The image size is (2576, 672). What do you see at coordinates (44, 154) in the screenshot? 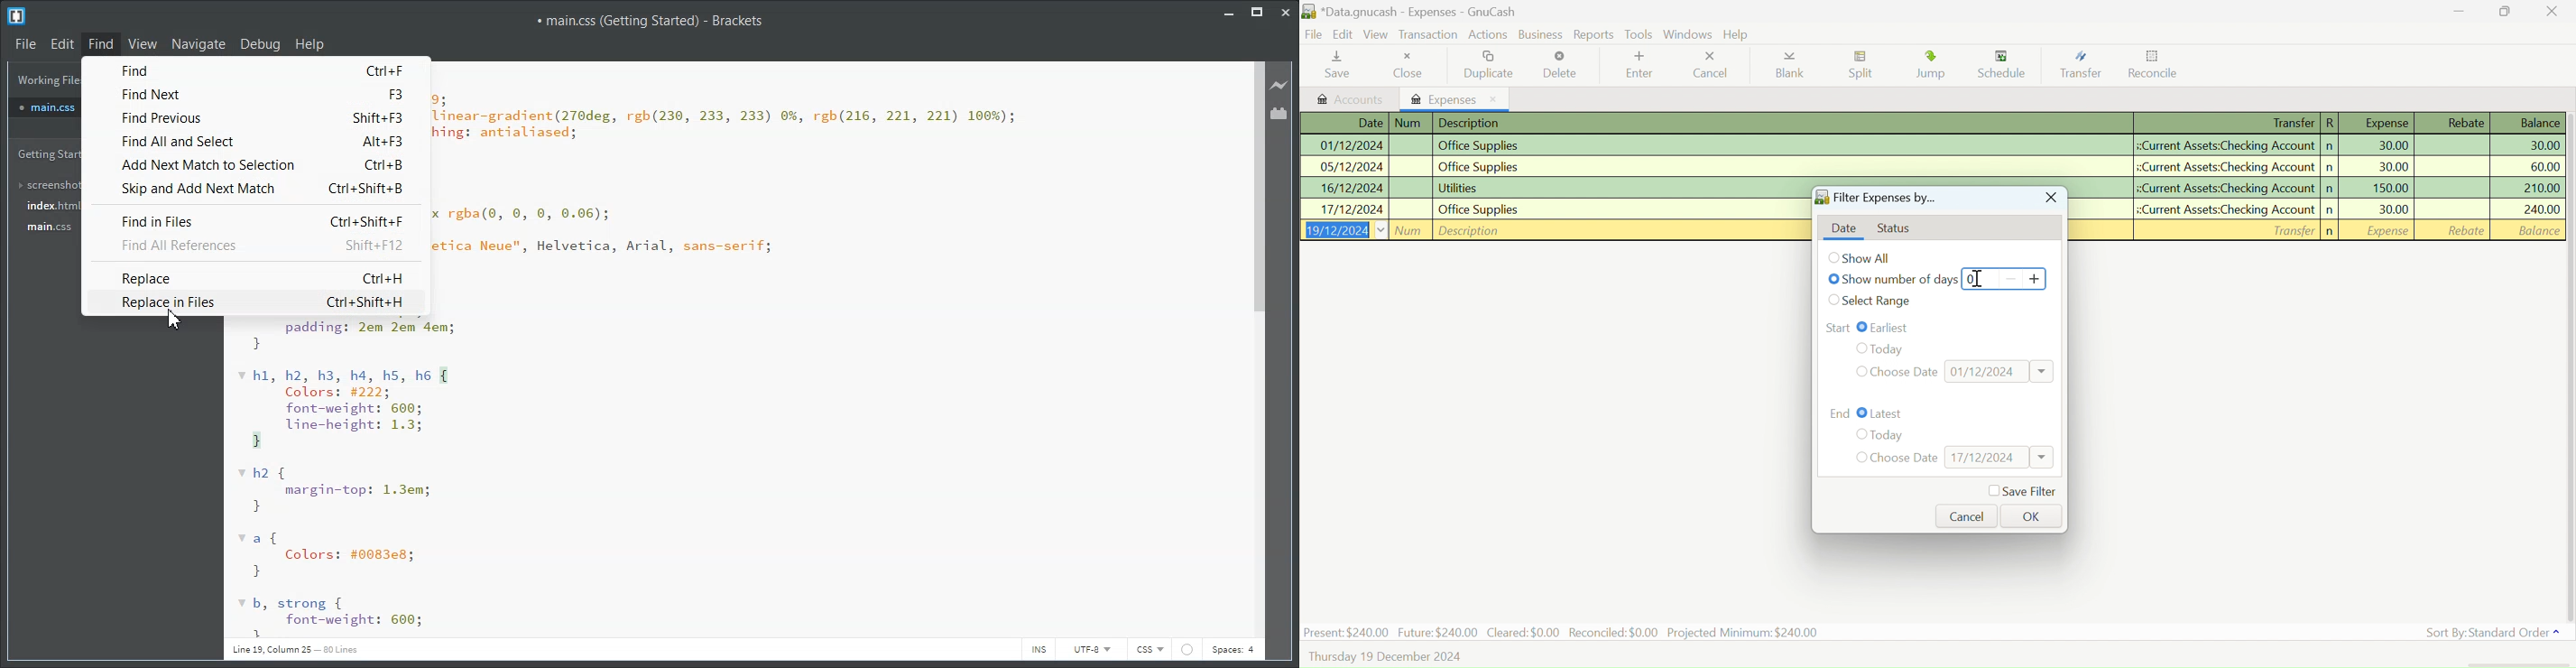
I see `Getting Started` at bounding box center [44, 154].